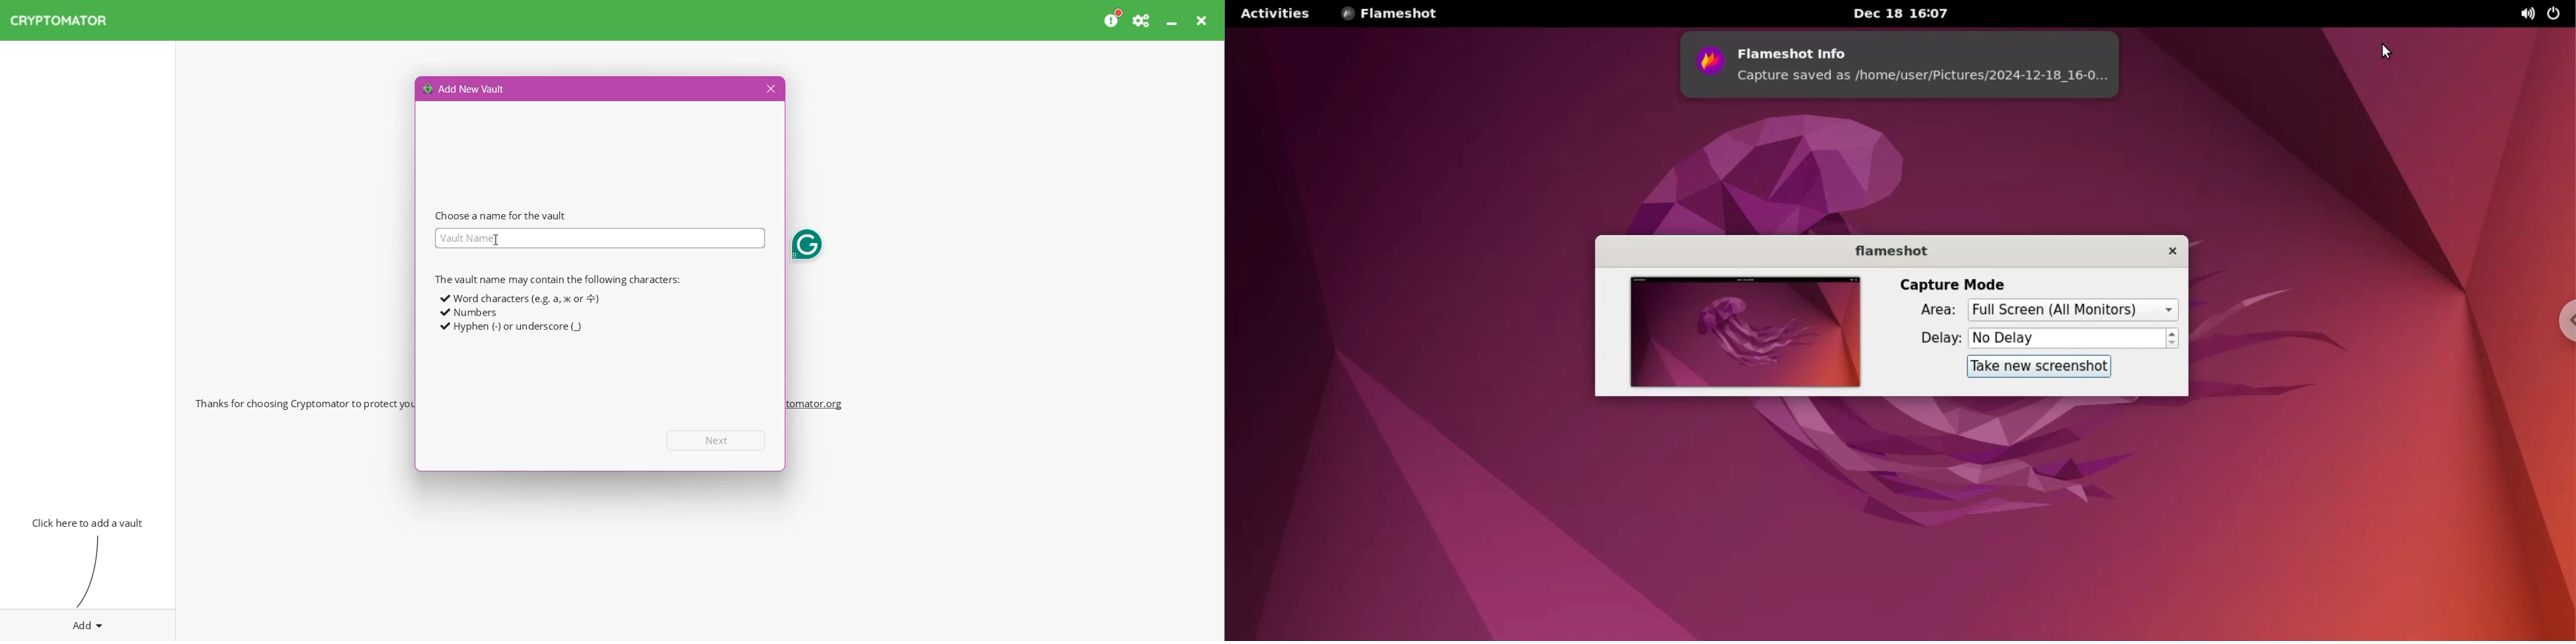 The width and height of the screenshot is (2576, 644). I want to click on Insertion cursor, so click(495, 238).